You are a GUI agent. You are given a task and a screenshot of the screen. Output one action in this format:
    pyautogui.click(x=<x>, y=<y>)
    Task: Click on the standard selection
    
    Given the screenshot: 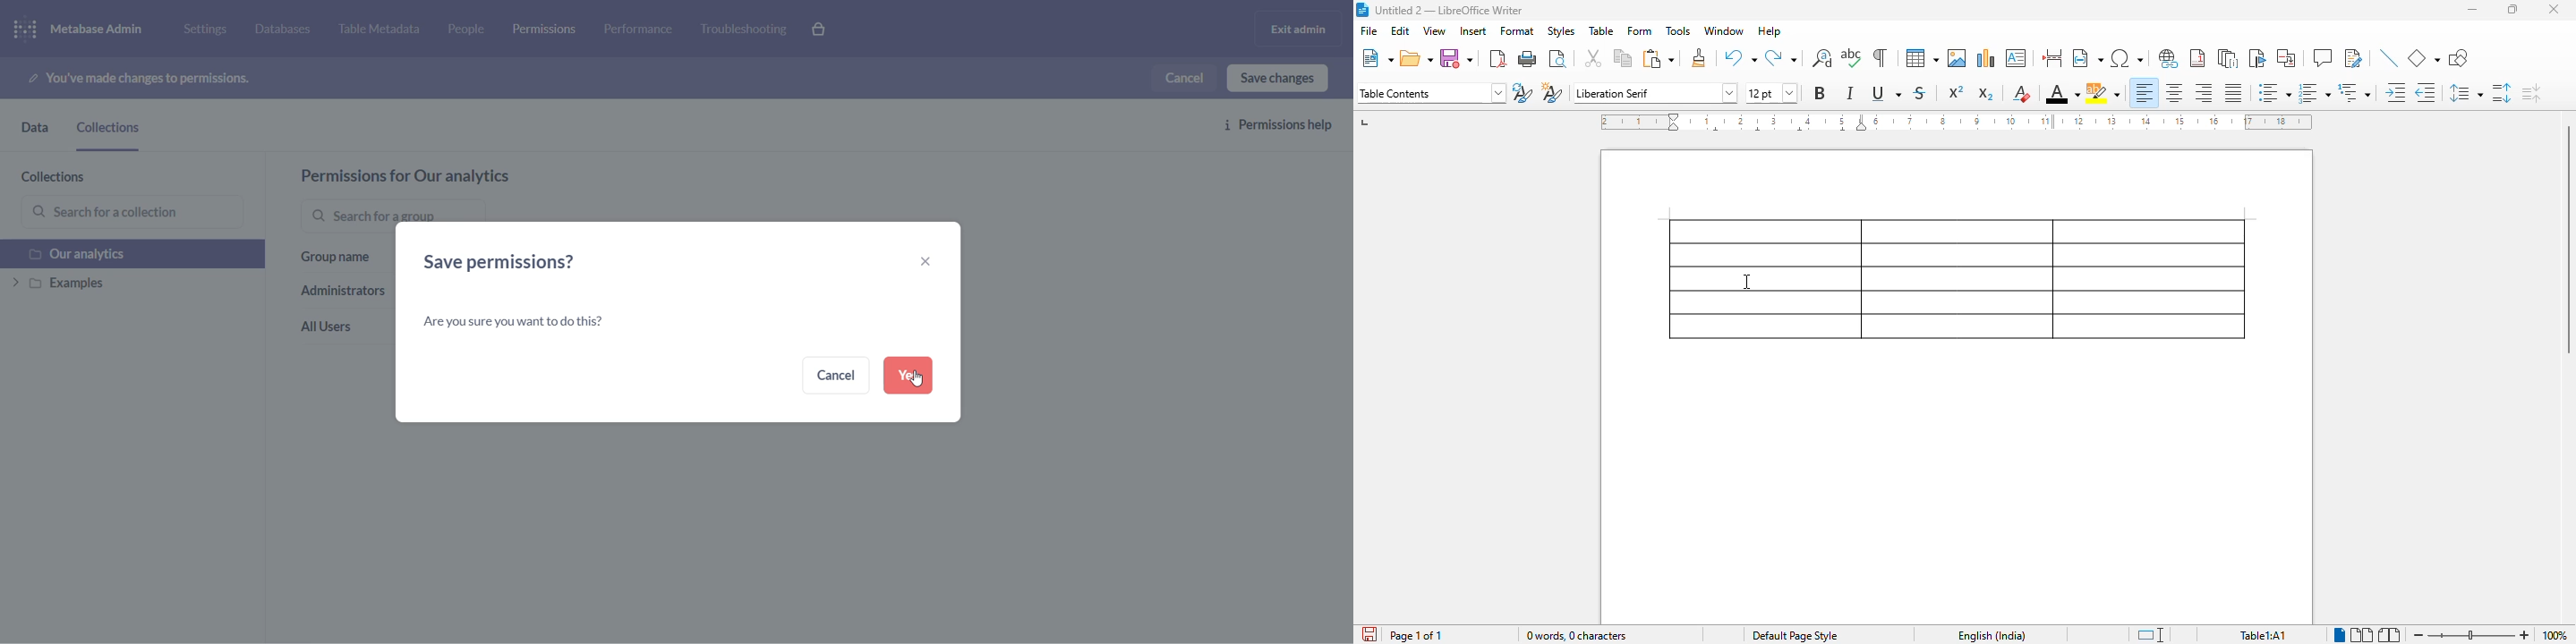 What is the action you would take?
    pyautogui.click(x=2151, y=635)
    